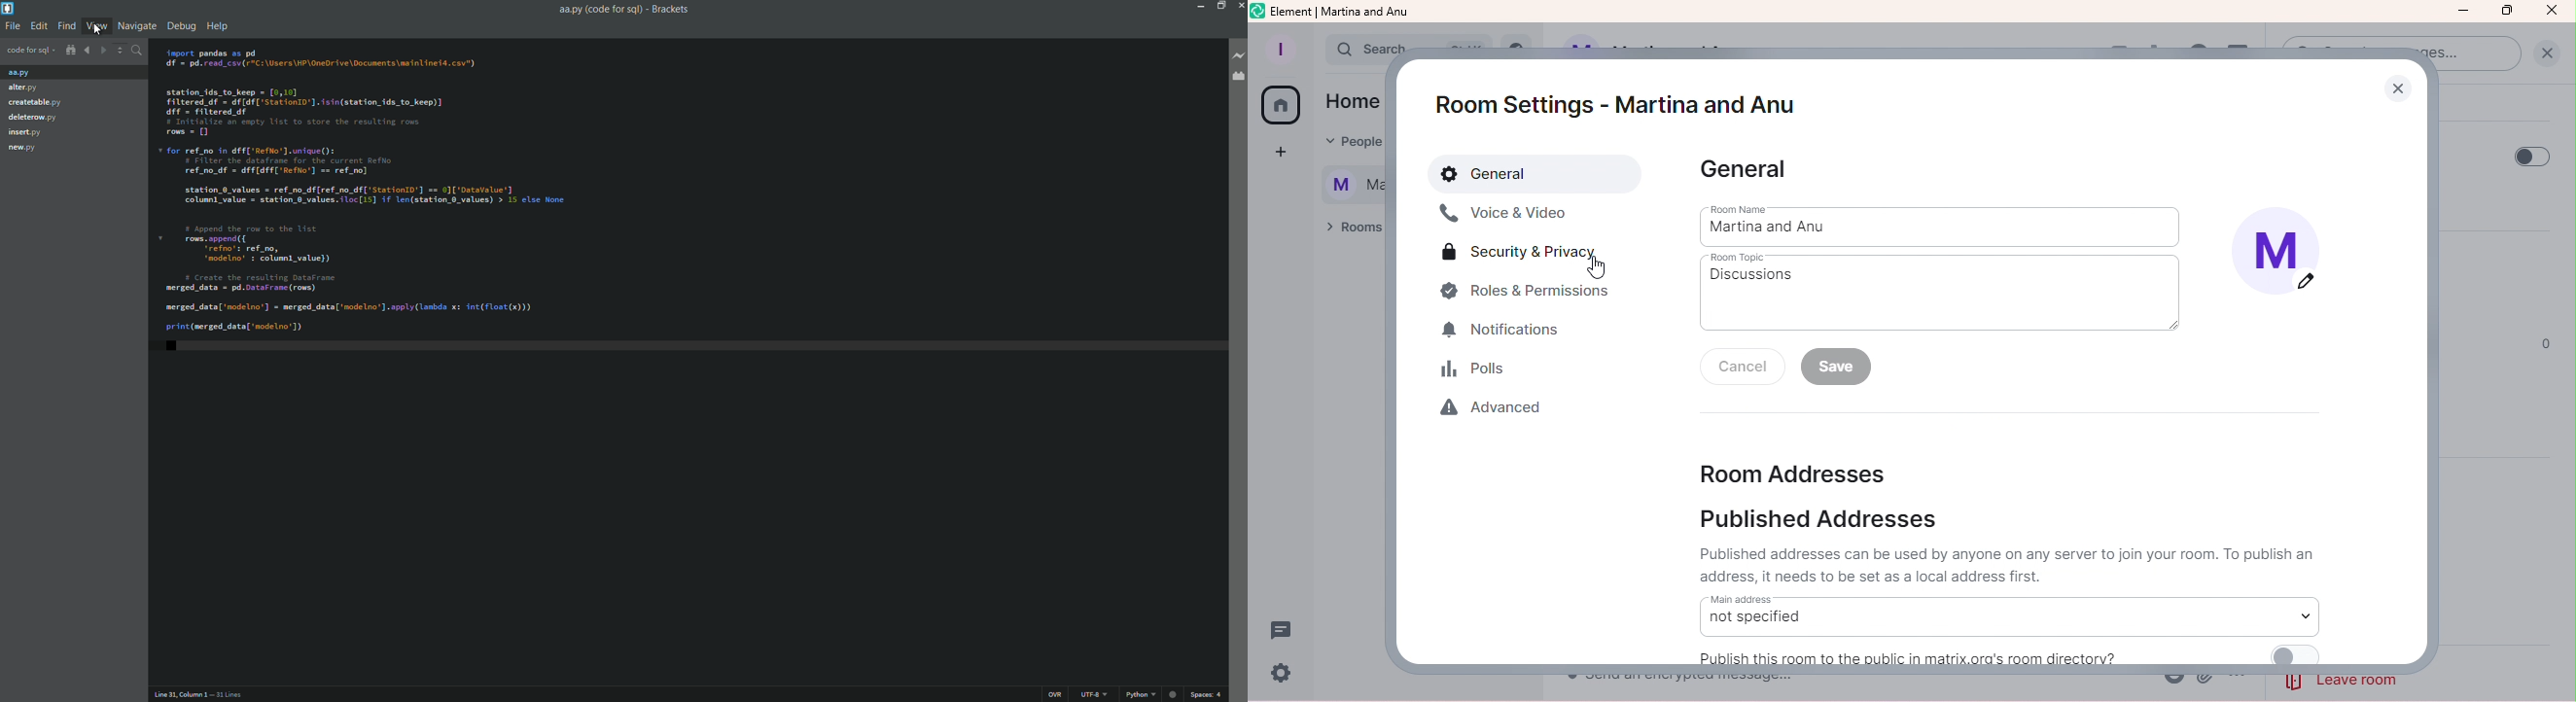 This screenshot has height=728, width=2576. I want to click on close app button, so click(1240, 6).